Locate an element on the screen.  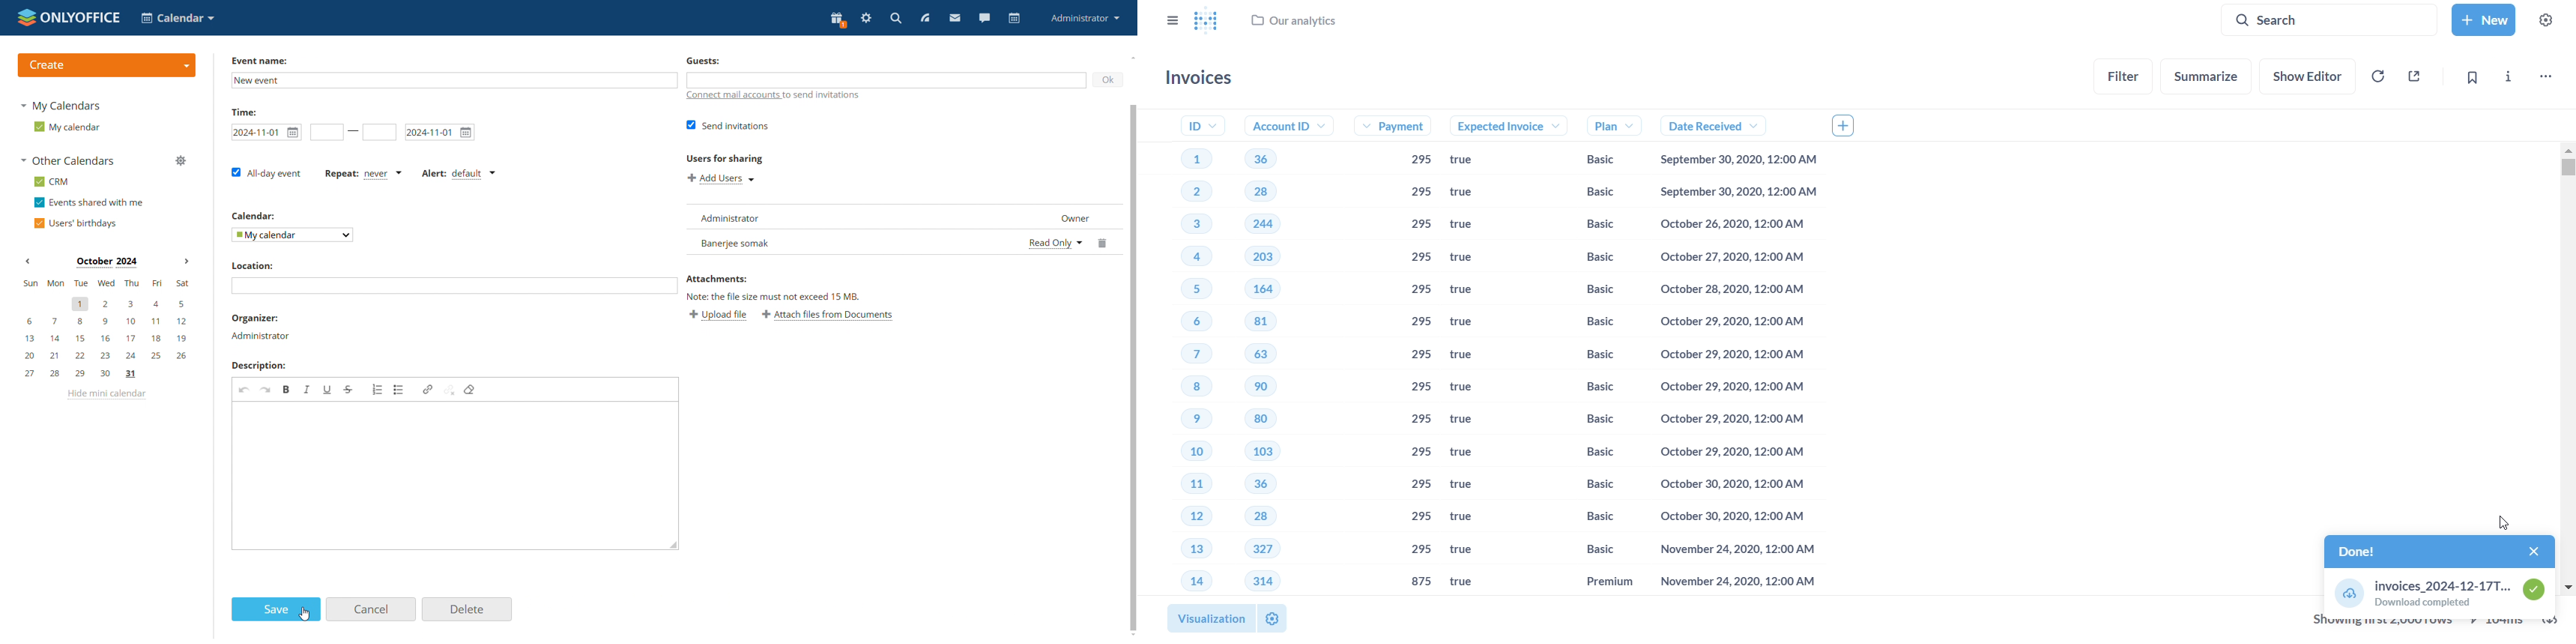
all-day event checkbox is located at coordinates (263, 173).